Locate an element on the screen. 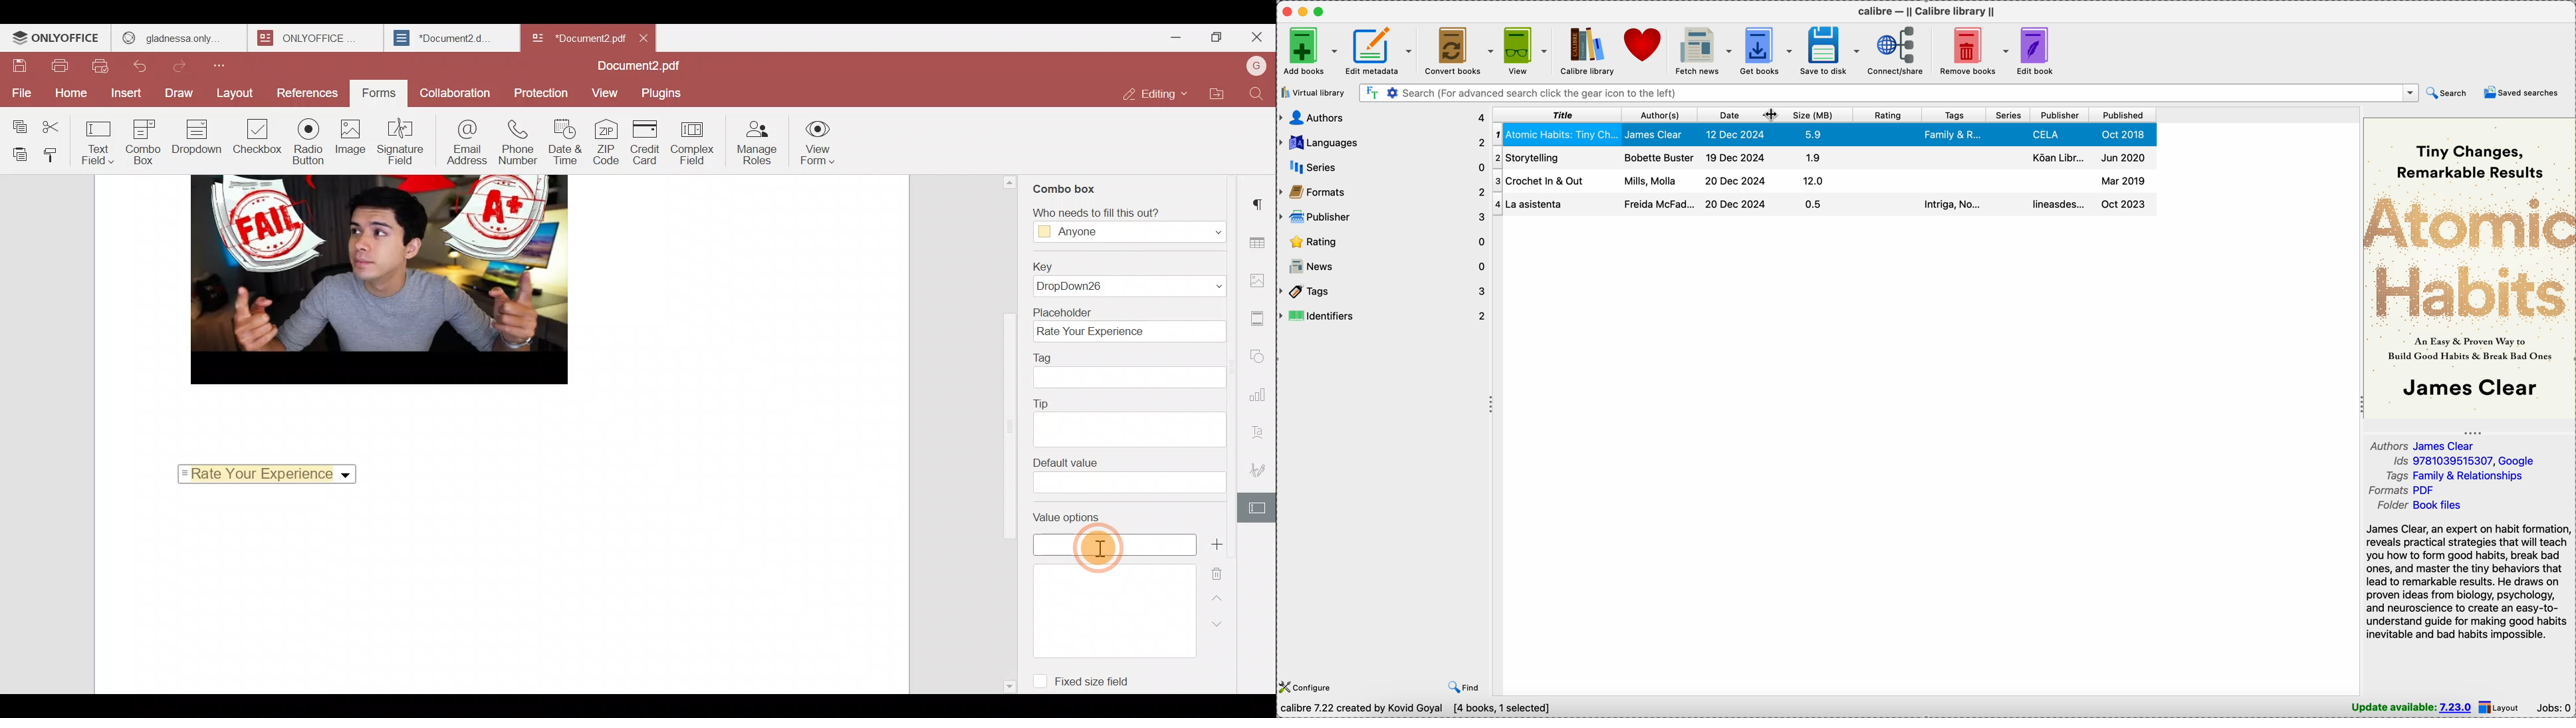 Image resolution: width=2576 pixels, height=728 pixels. folder Book files is located at coordinates (2422, 505).